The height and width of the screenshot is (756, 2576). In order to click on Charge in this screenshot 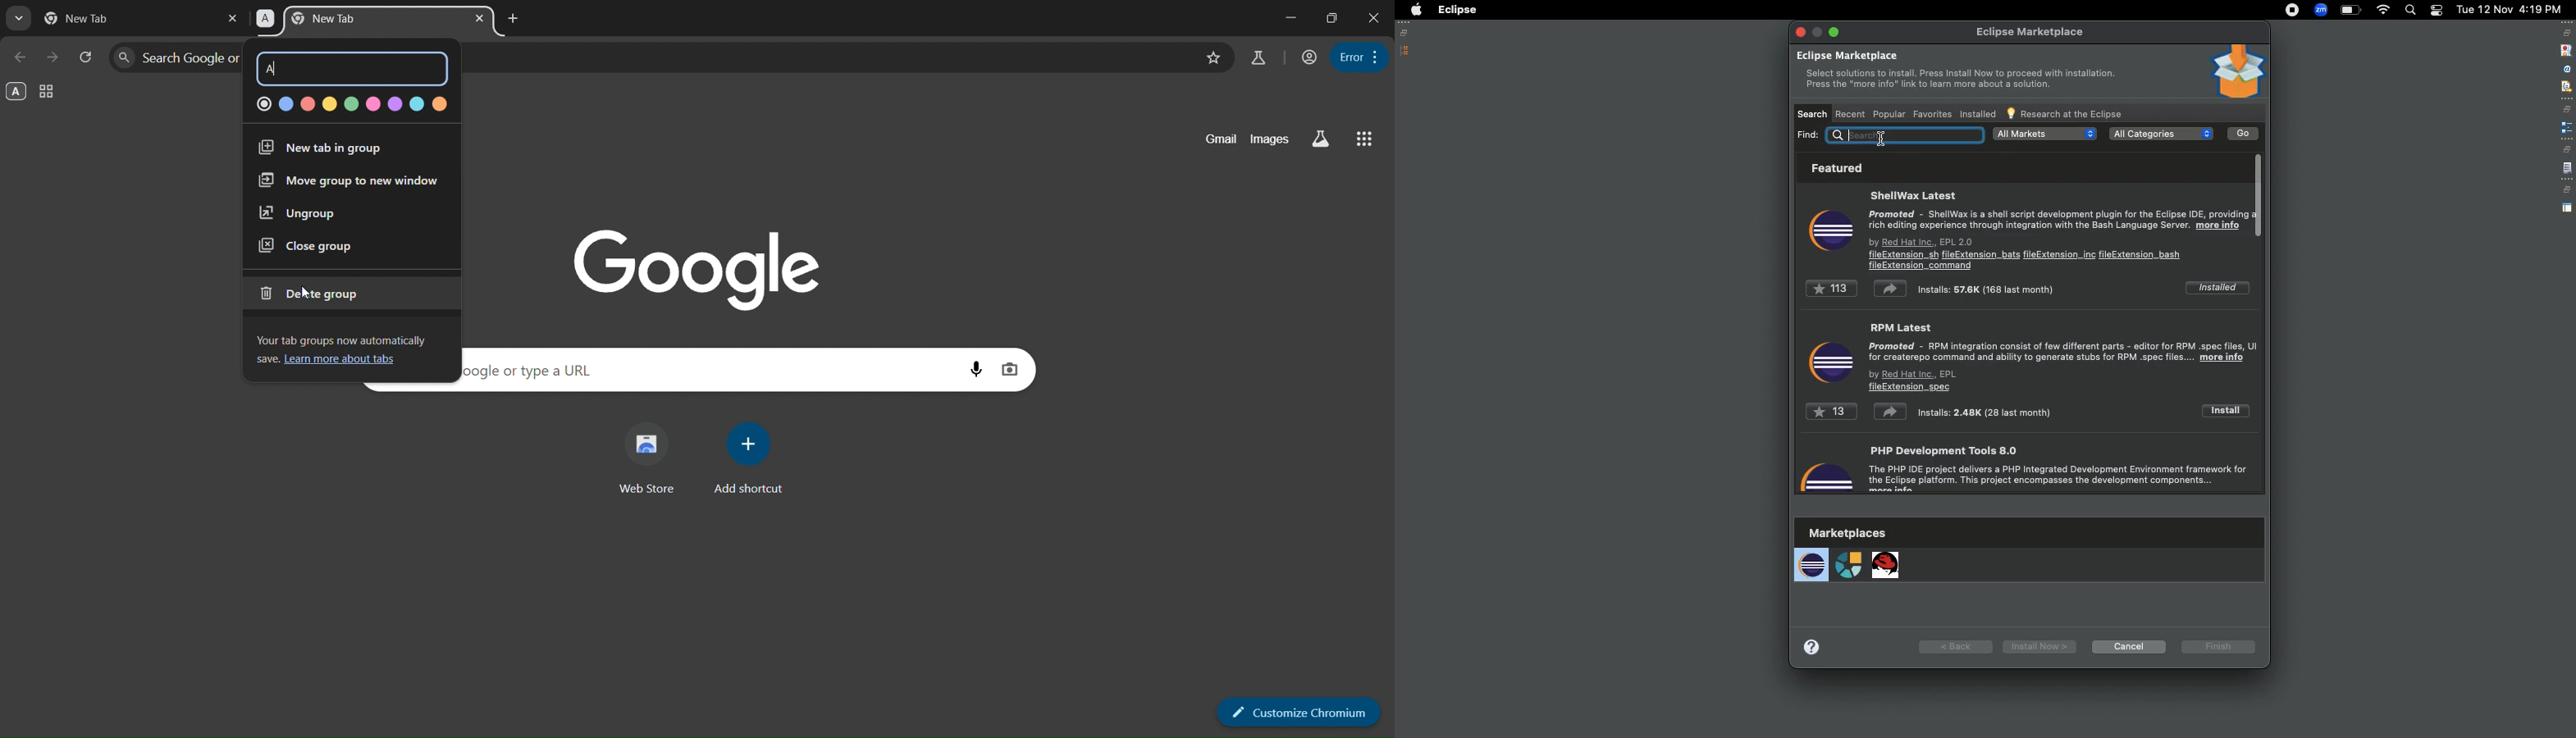, I will do `click(2350, 11)`.